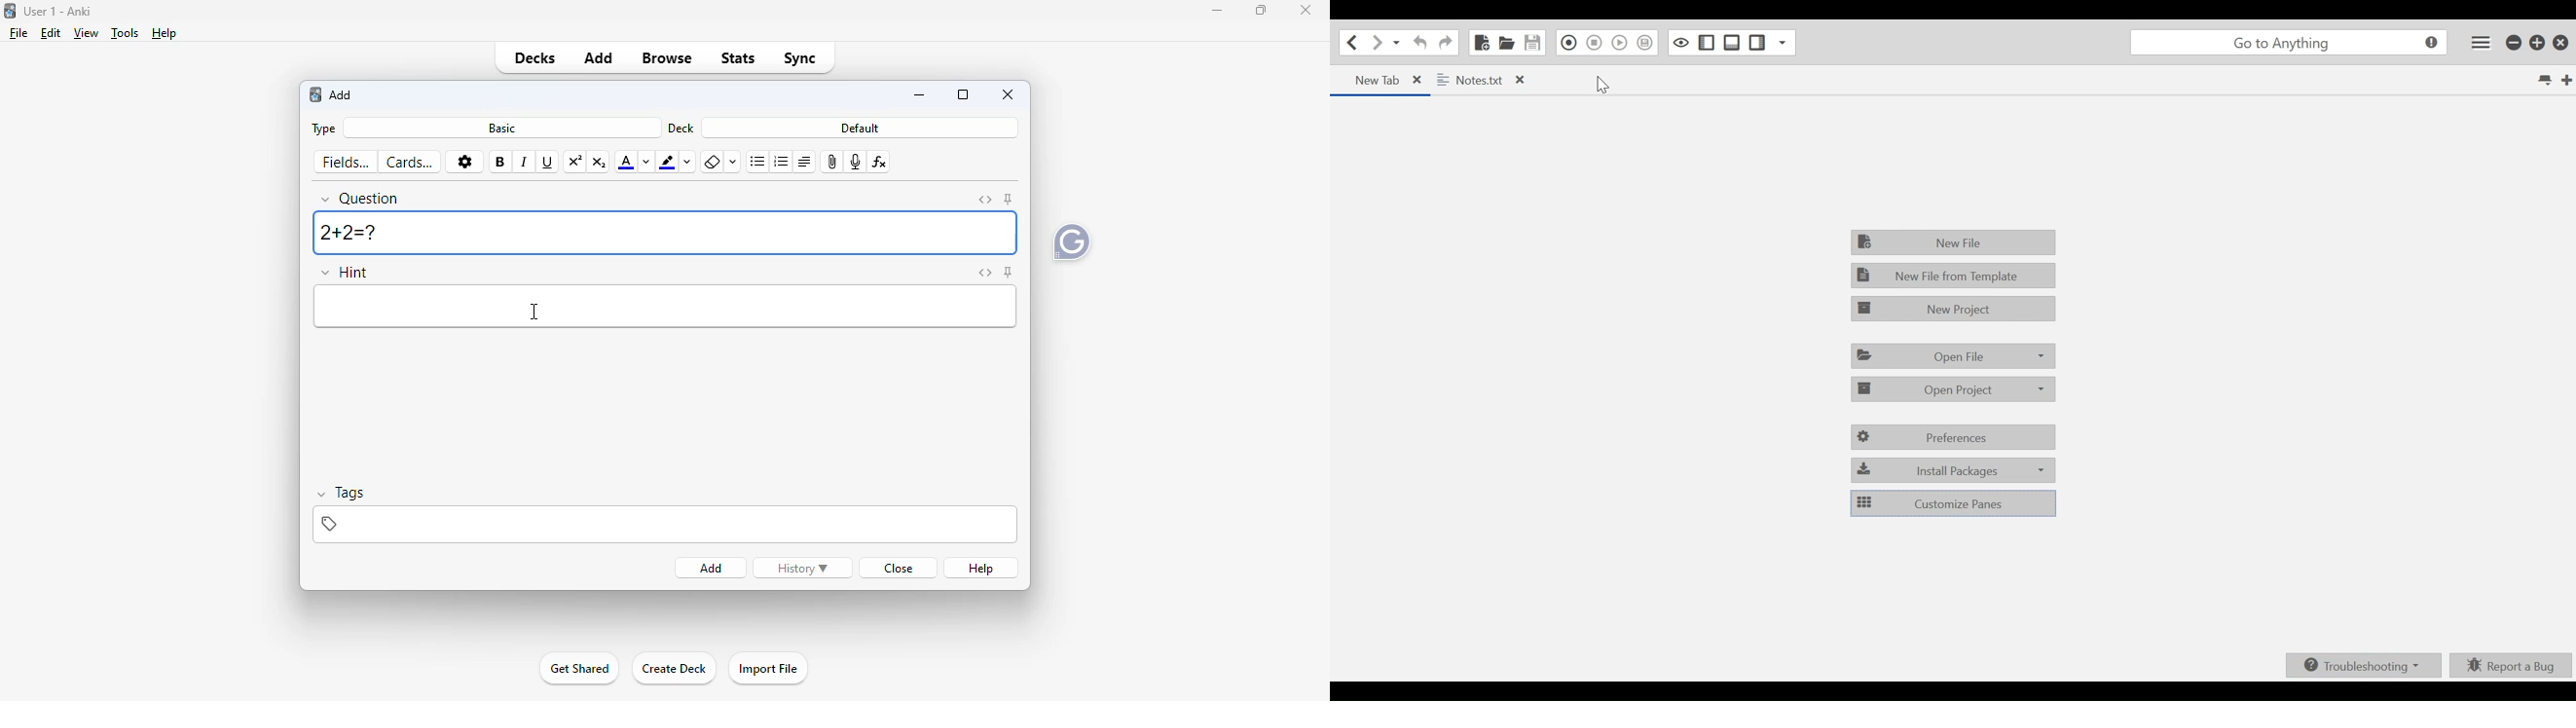 The height and width of the screenshot is (728, 2576). Describe the element at coordinates (963, 93) in the screenshot. I see `maximize` at that location.